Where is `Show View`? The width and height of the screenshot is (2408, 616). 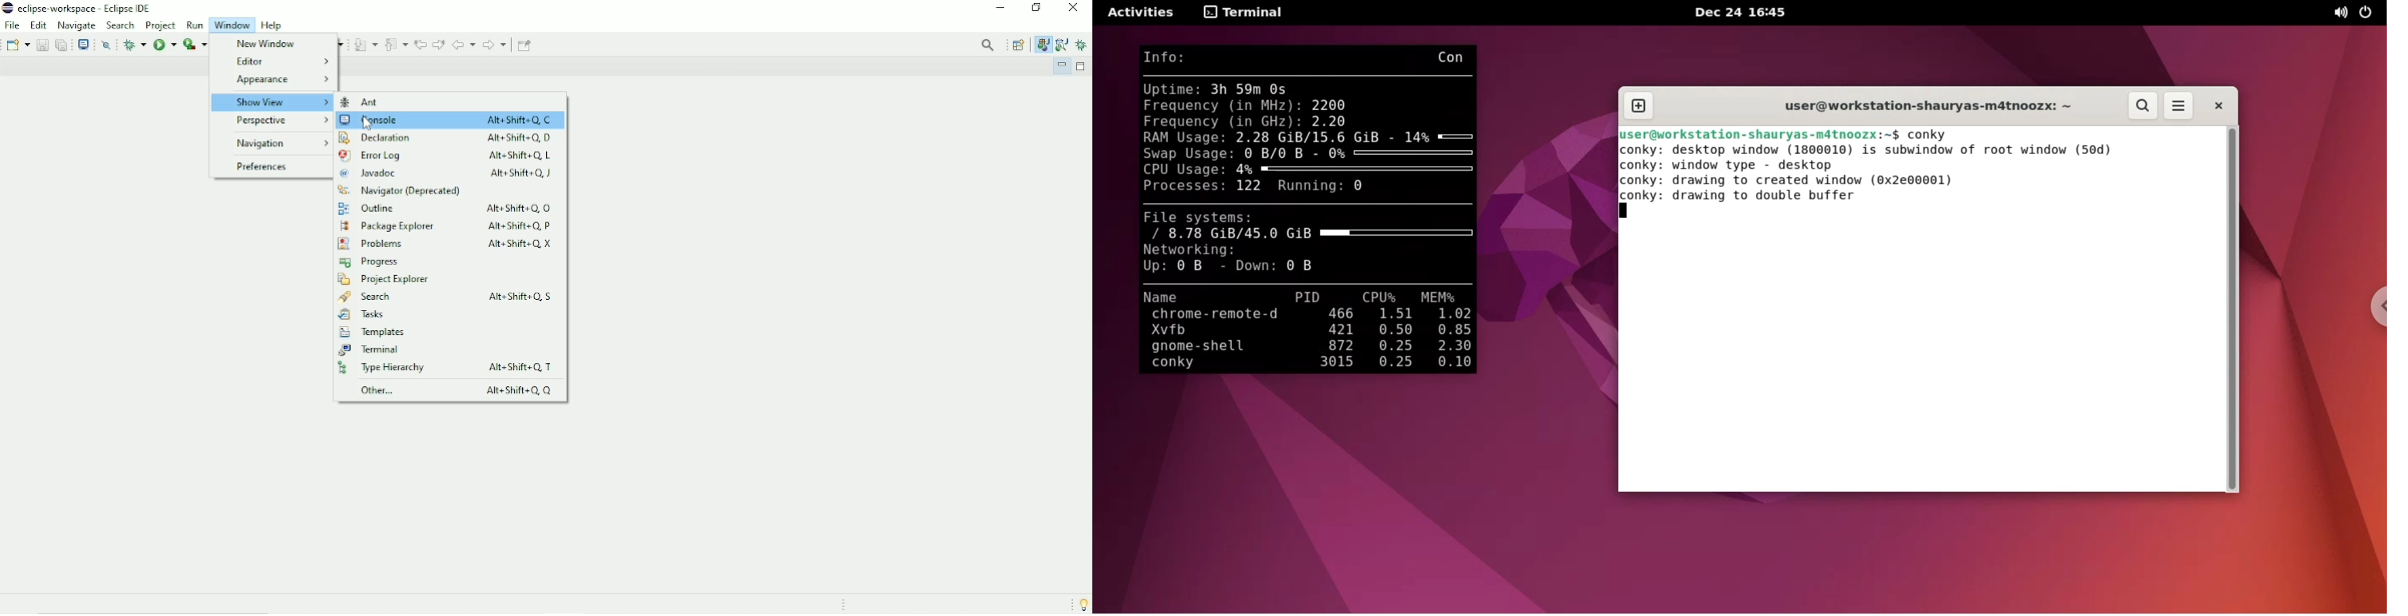
Show View is located at coordinates (271, 102).